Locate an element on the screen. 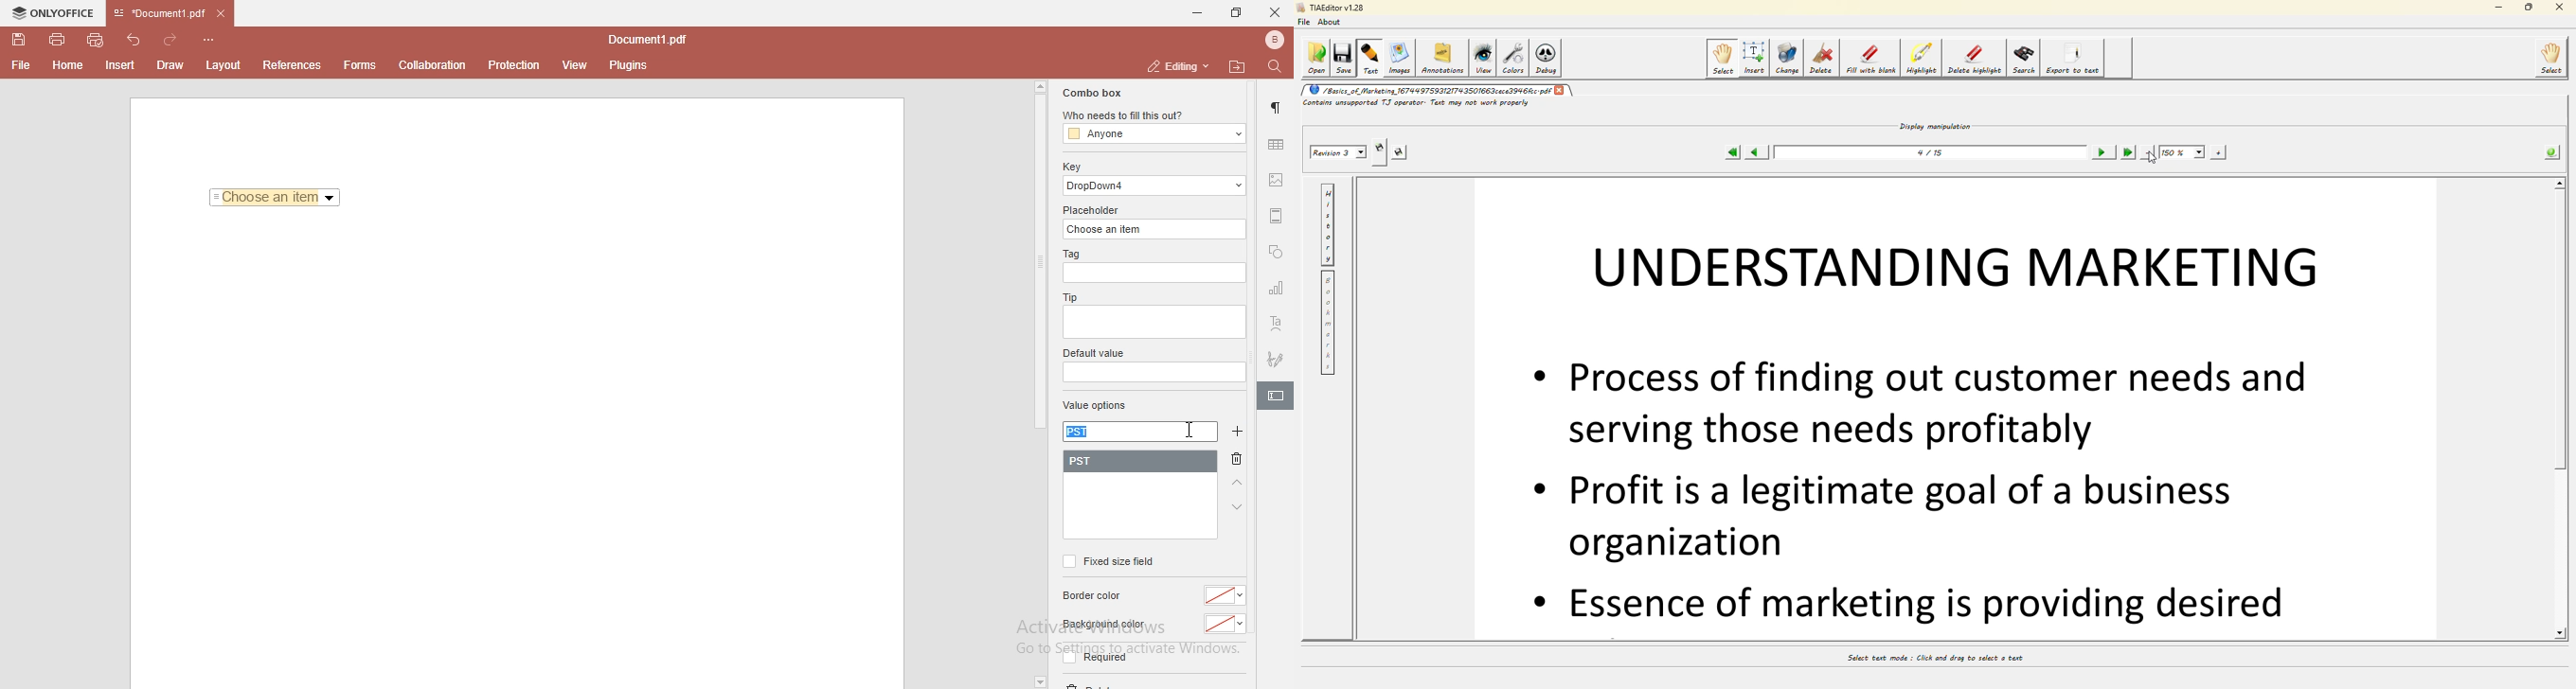  fixed size field is located at coordinates (1107, 561).